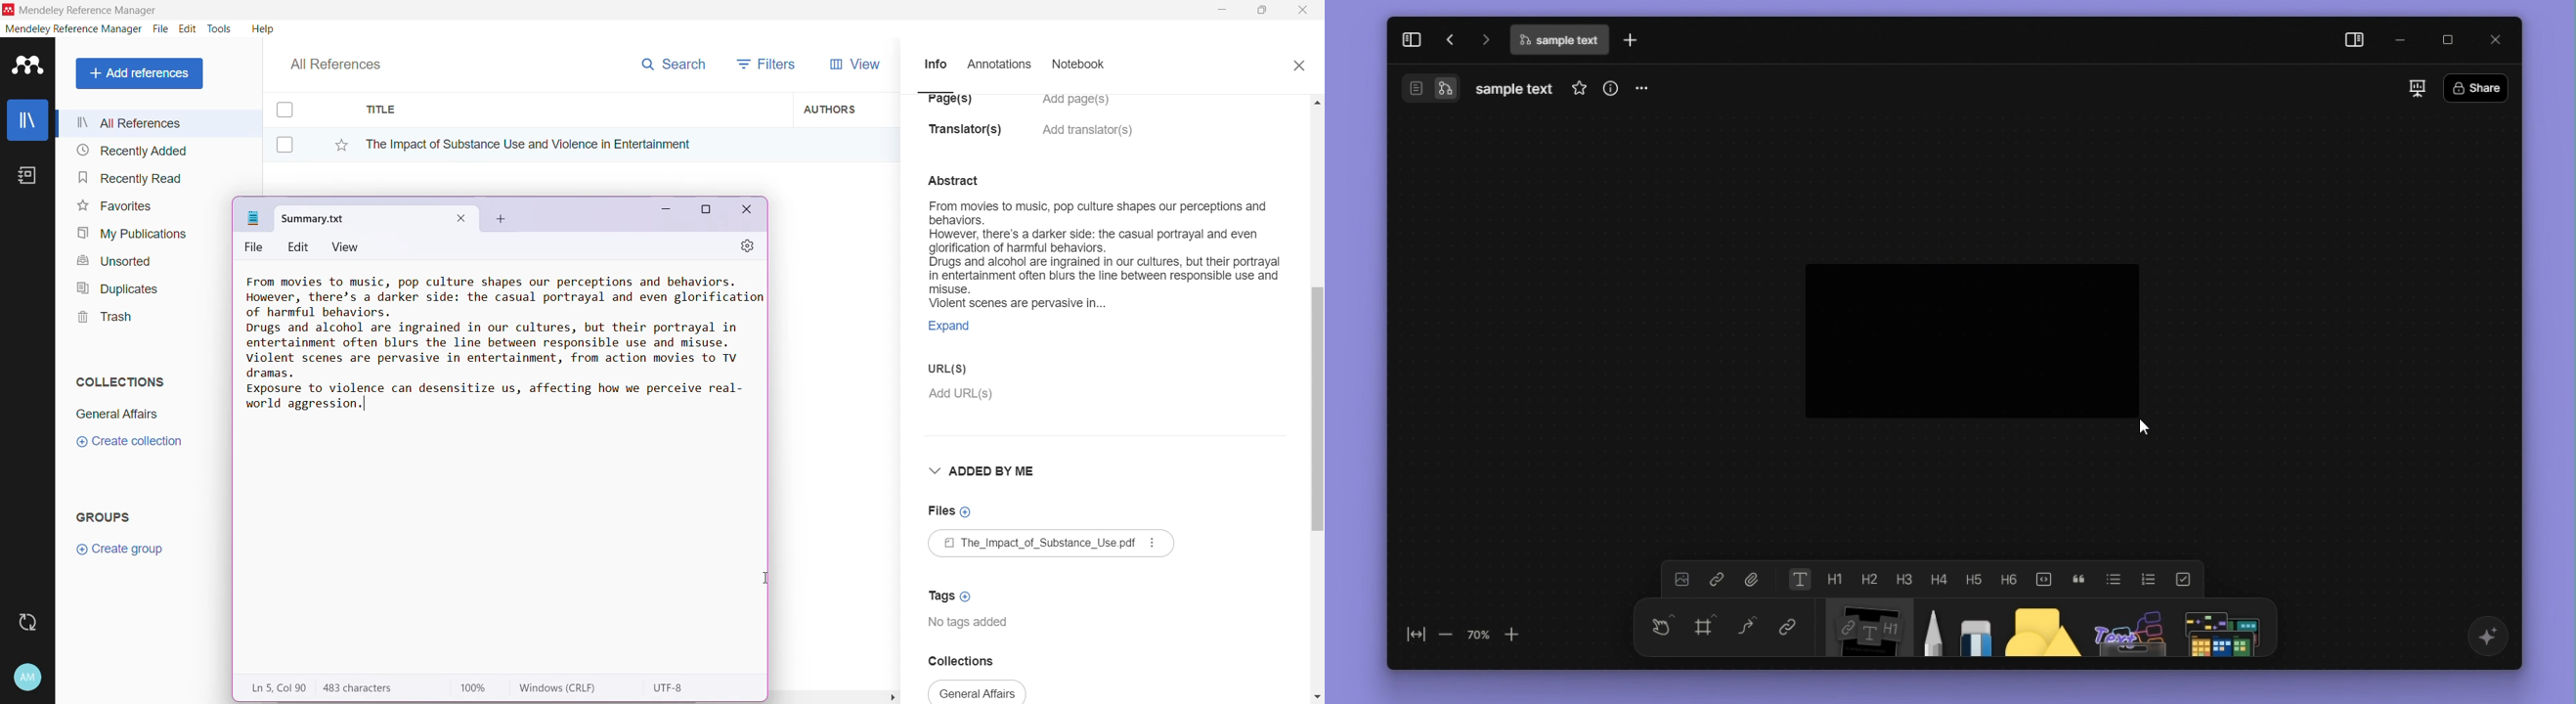 This screenshot has width=2576, height=728. What do you see at coordinates (2413, 87) in the screenshot?
I see `slideshow` at bounding box center [2413, 87].